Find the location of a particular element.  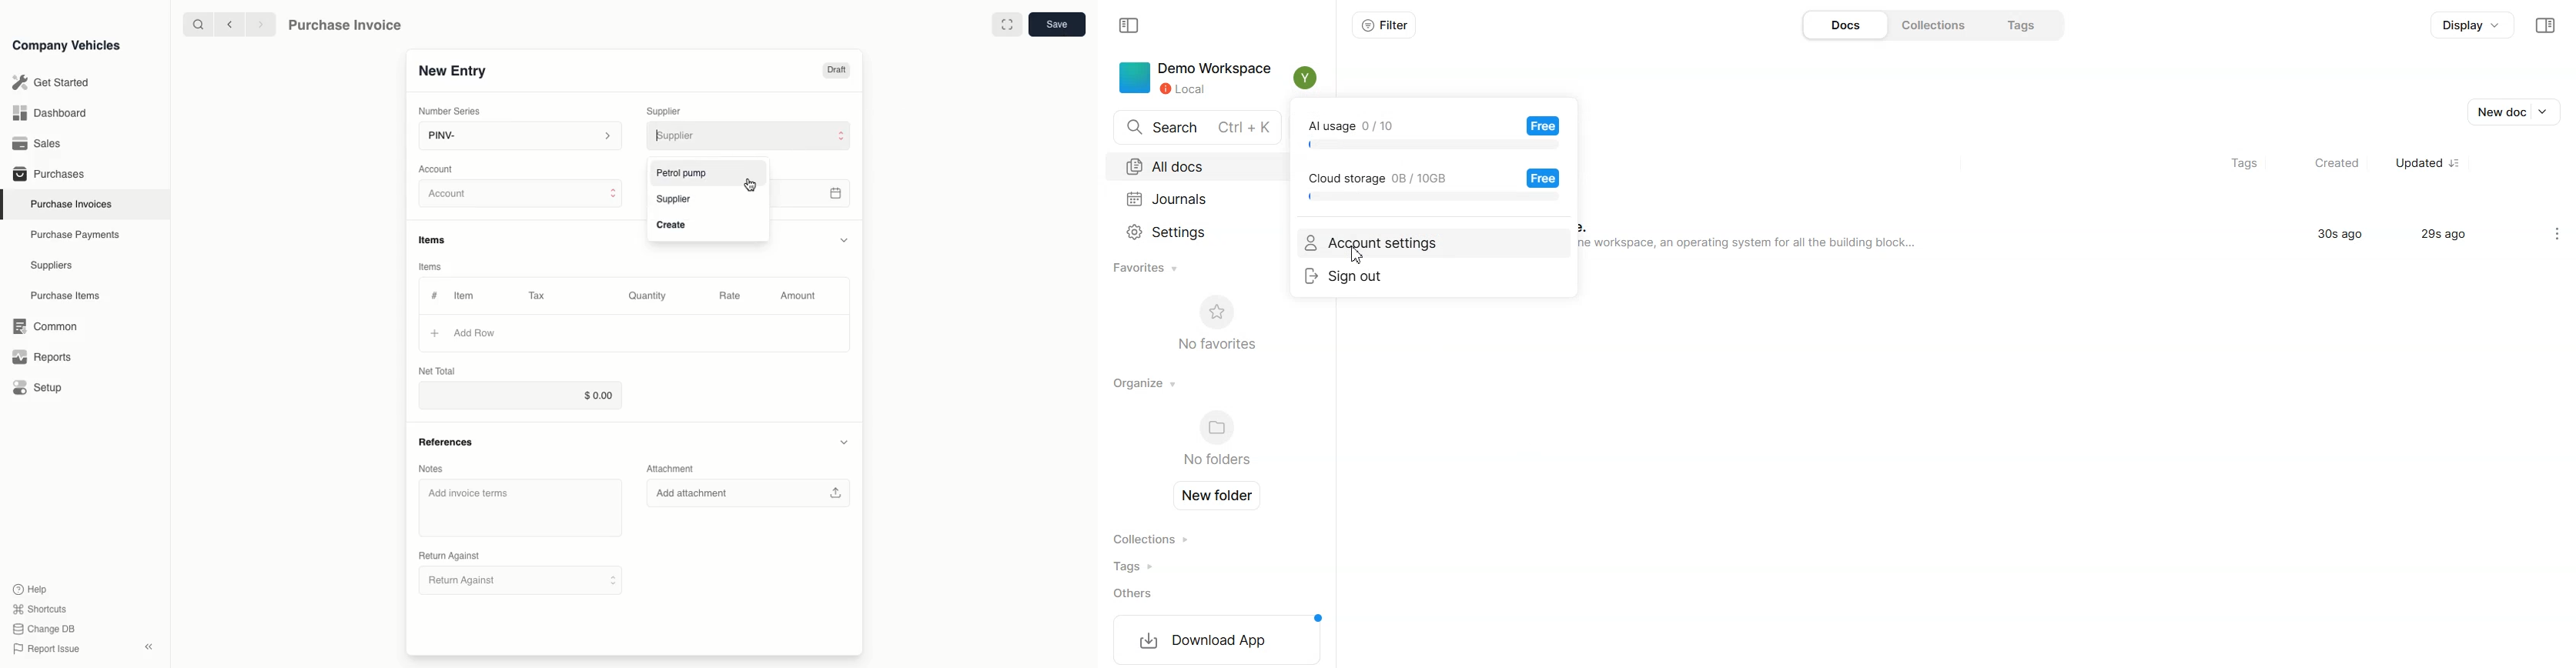

no favorites is located at coordinates (1216, 322).